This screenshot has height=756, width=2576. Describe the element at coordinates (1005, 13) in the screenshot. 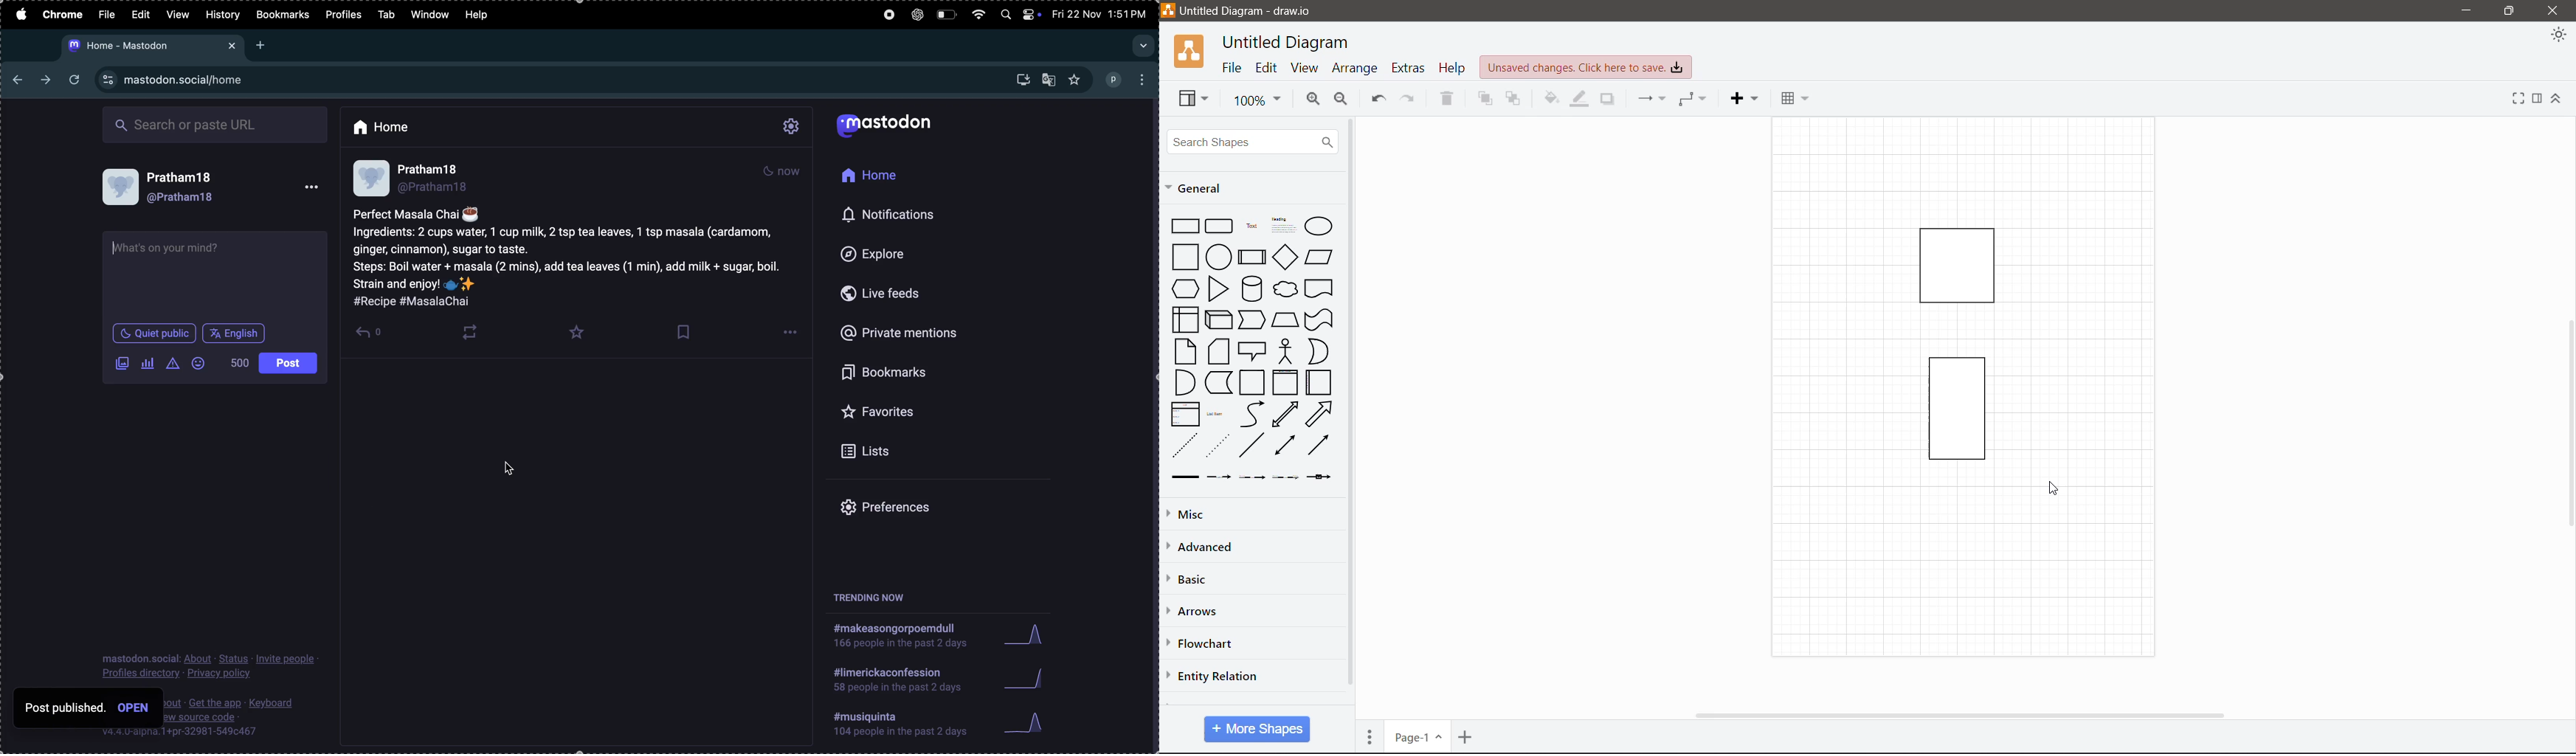

I see `spotlight search` at that location.